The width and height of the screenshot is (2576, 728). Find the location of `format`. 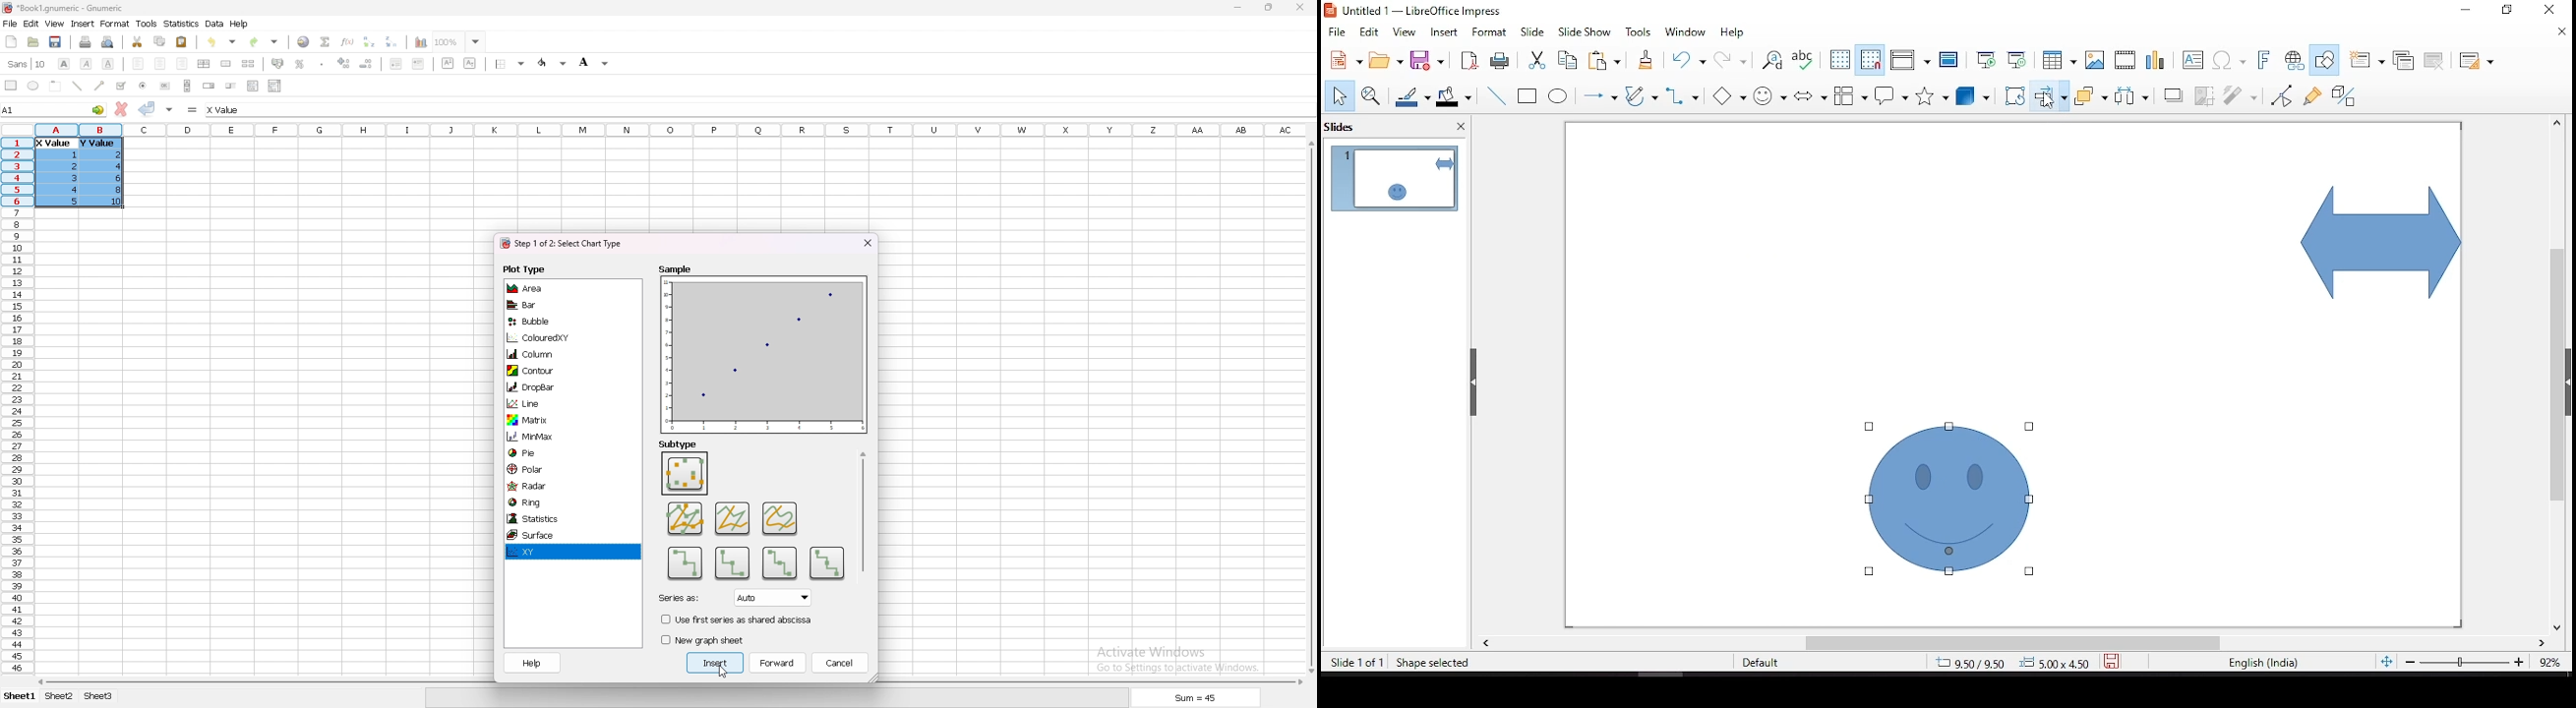

format is located at coordinates (115, 23).